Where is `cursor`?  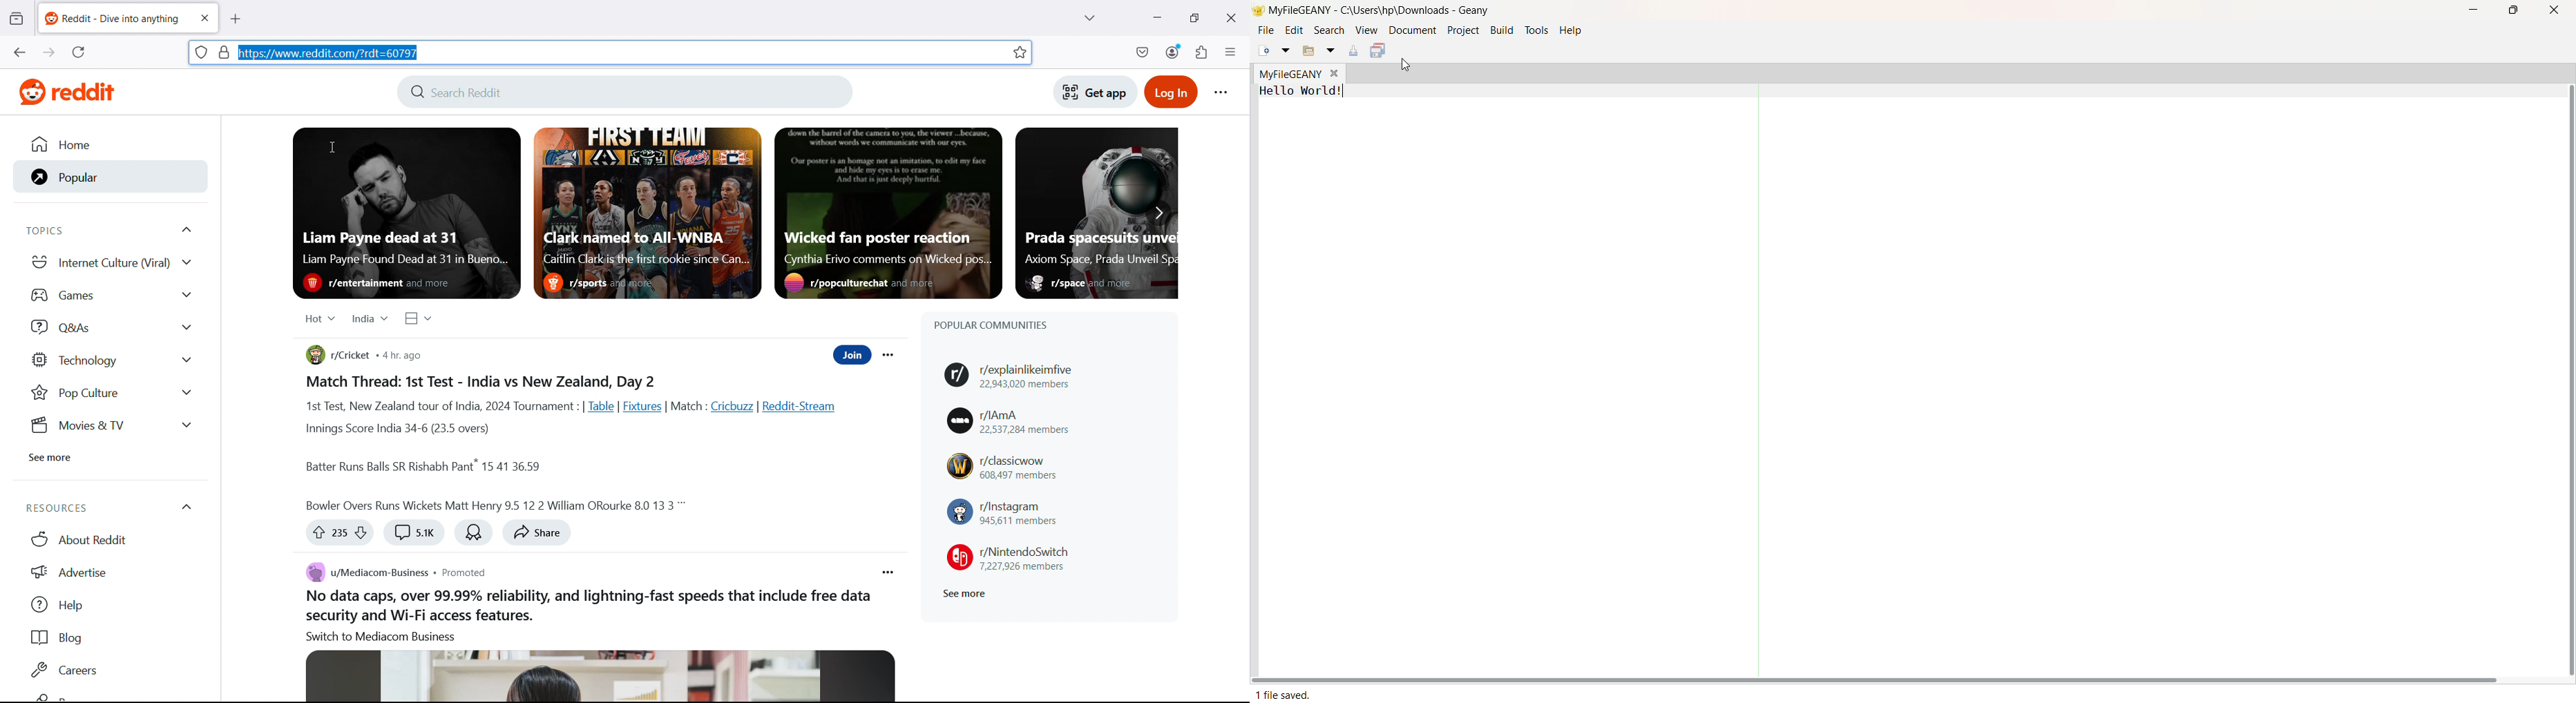 cursor is located at coordinates (331, 146).